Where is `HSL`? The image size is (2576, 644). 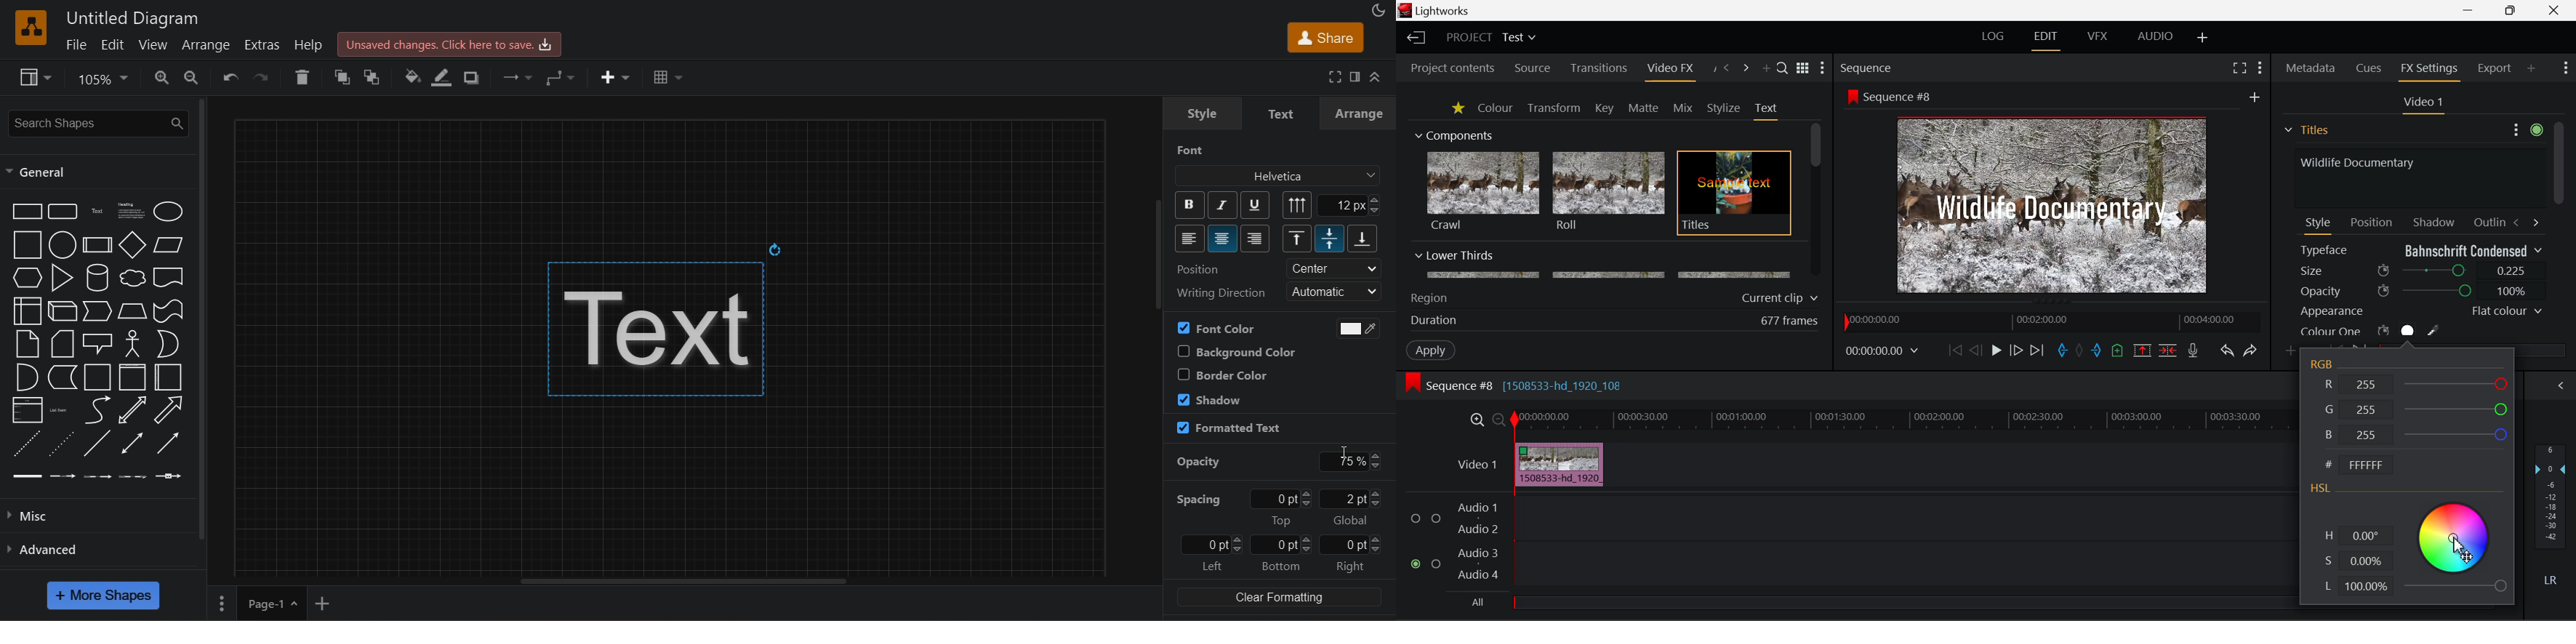
HSL is located at coordinates (2321, 489).